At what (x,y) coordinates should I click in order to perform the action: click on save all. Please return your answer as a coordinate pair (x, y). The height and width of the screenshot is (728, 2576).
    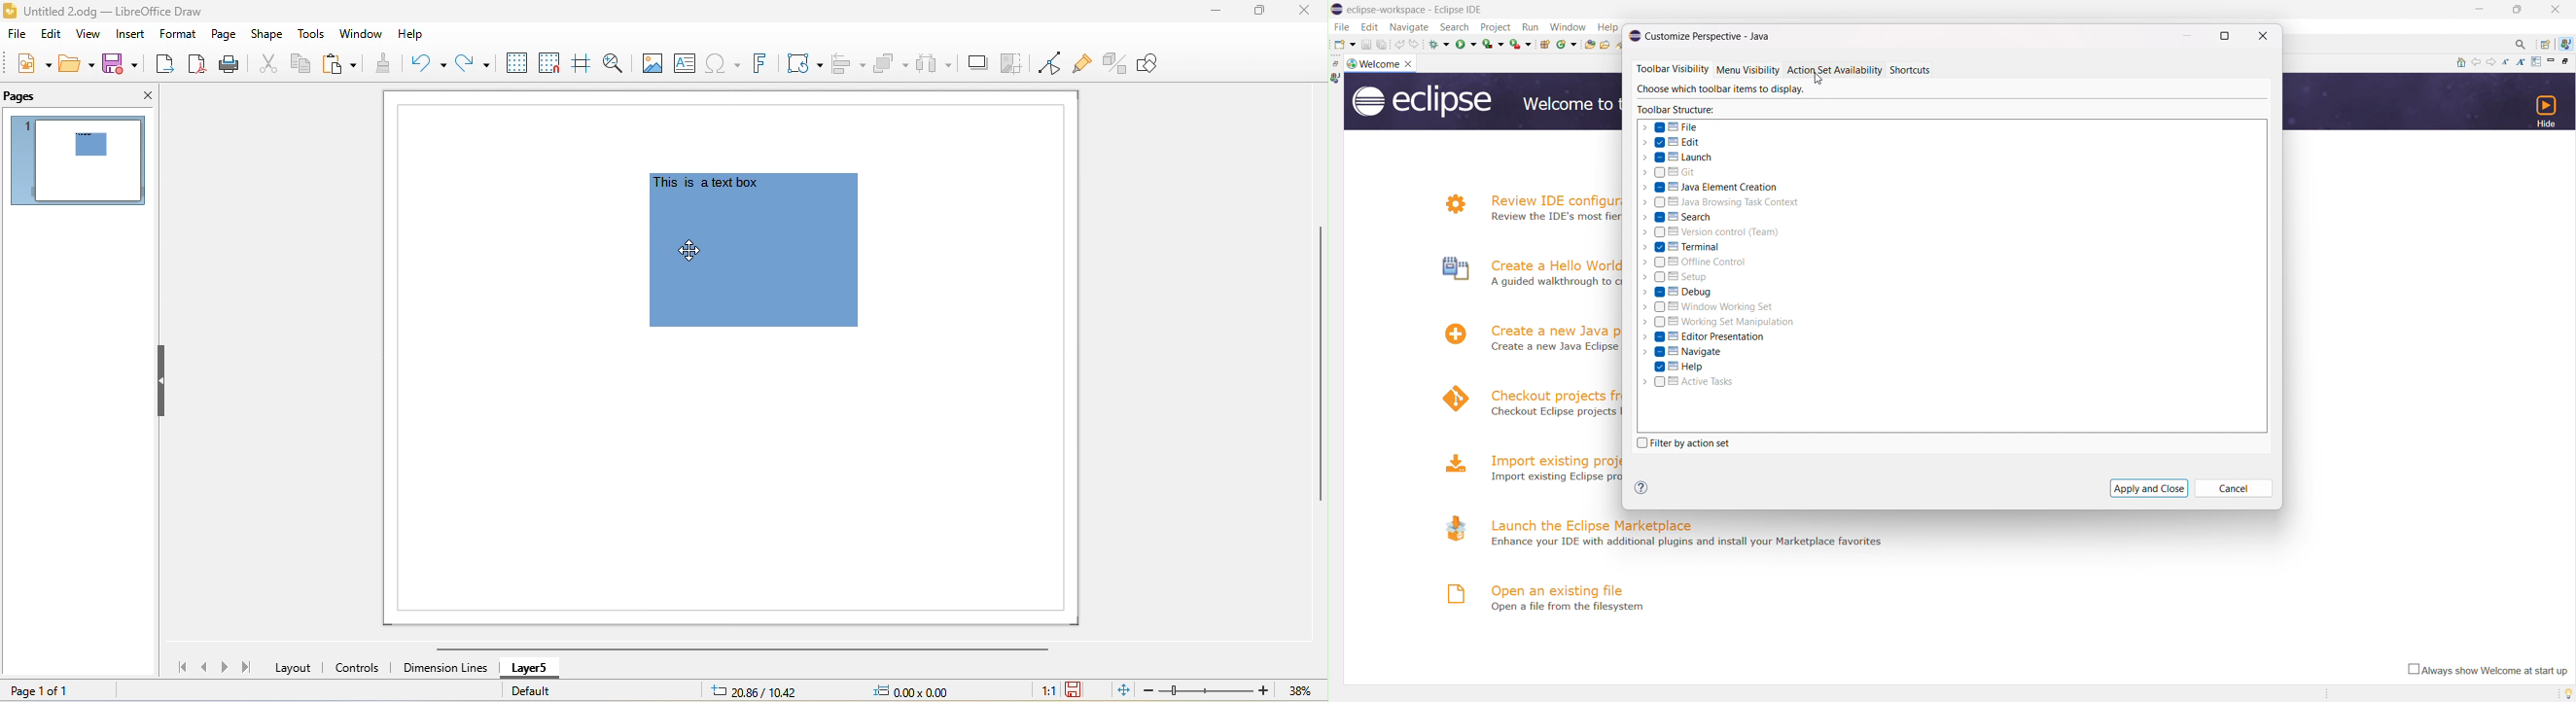
    Looking at the image, I should click on (1382, 44).